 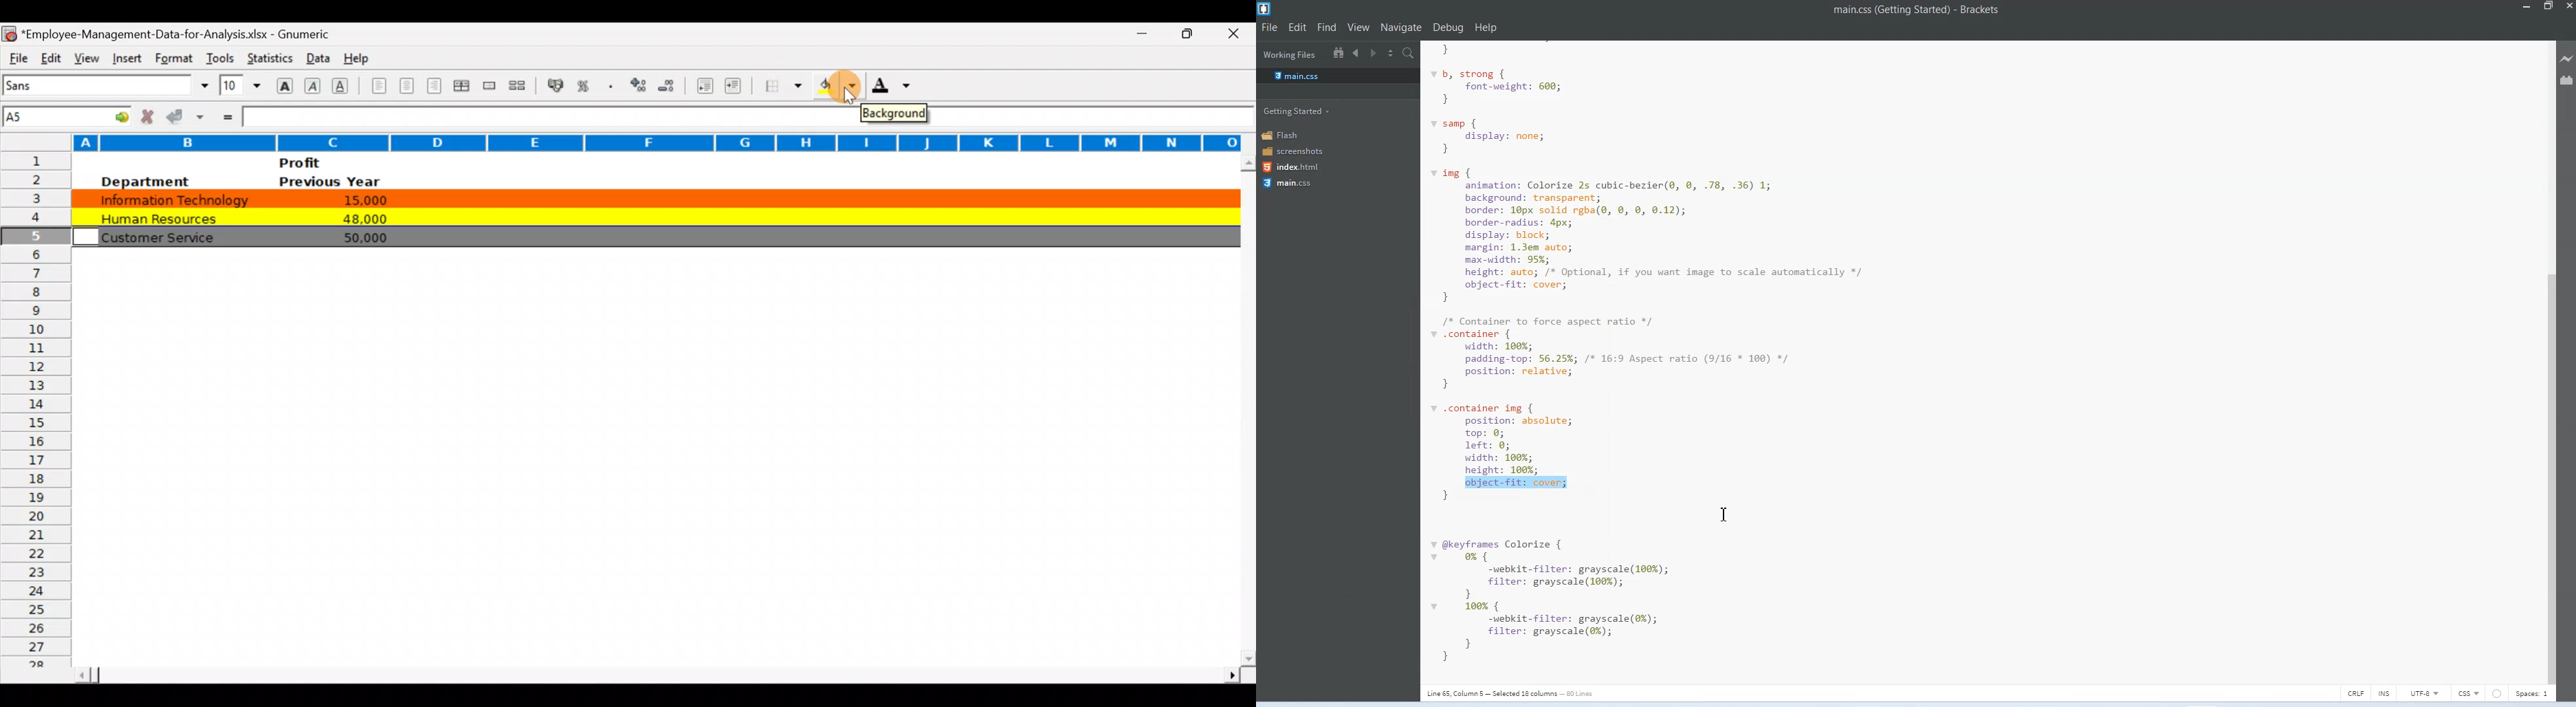 What do you see at coordinates (171, 58) in the screenshot?
I see `Format` at bounding box center [171, 58].